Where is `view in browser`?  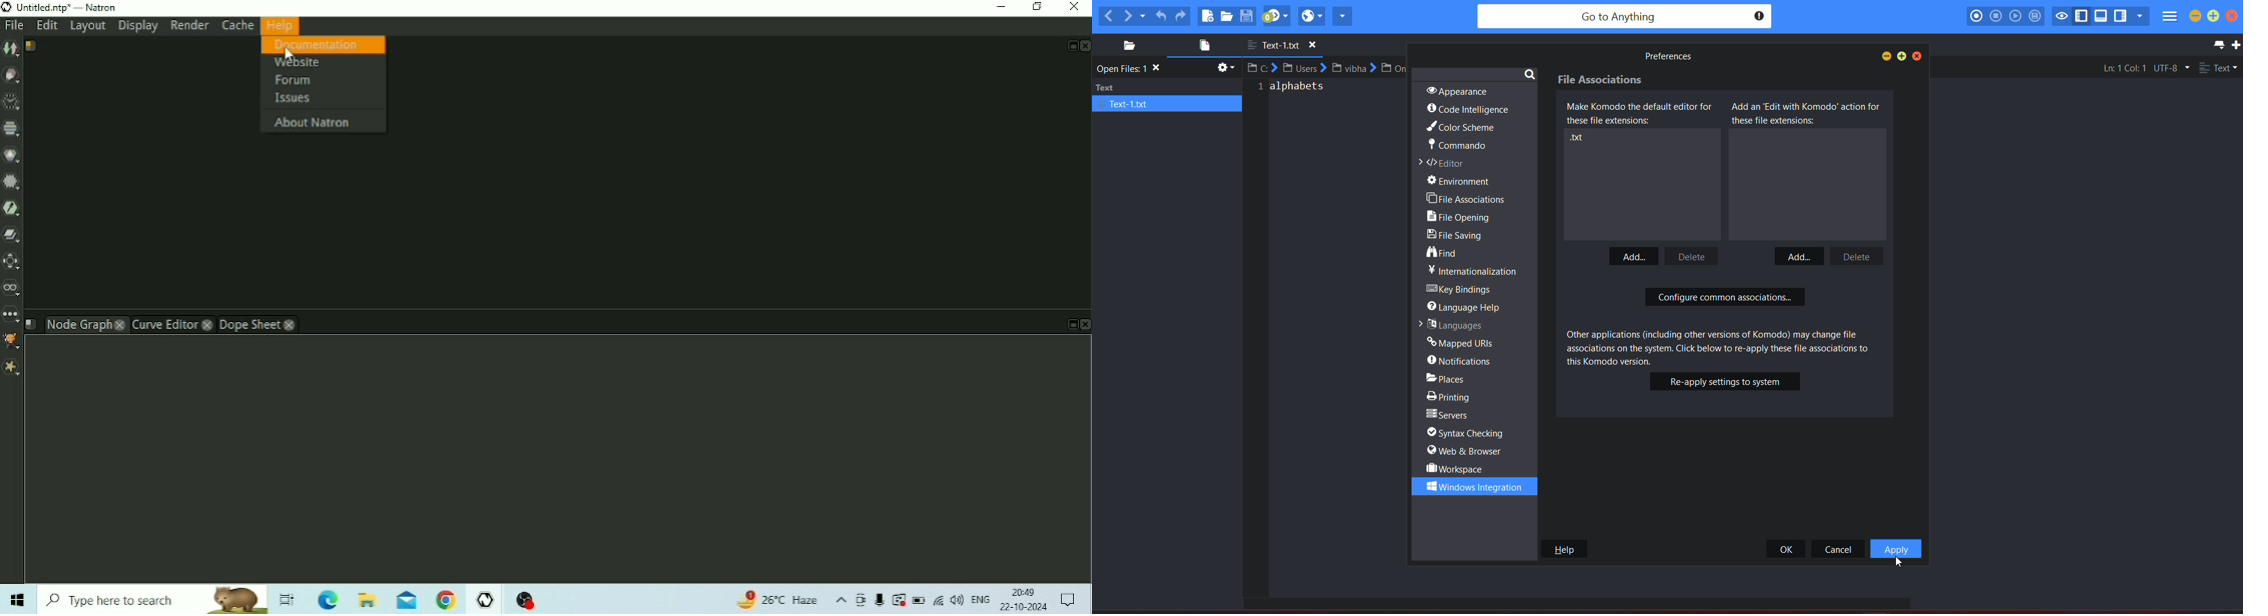
view in browser is located at coordinates (1311, 16).